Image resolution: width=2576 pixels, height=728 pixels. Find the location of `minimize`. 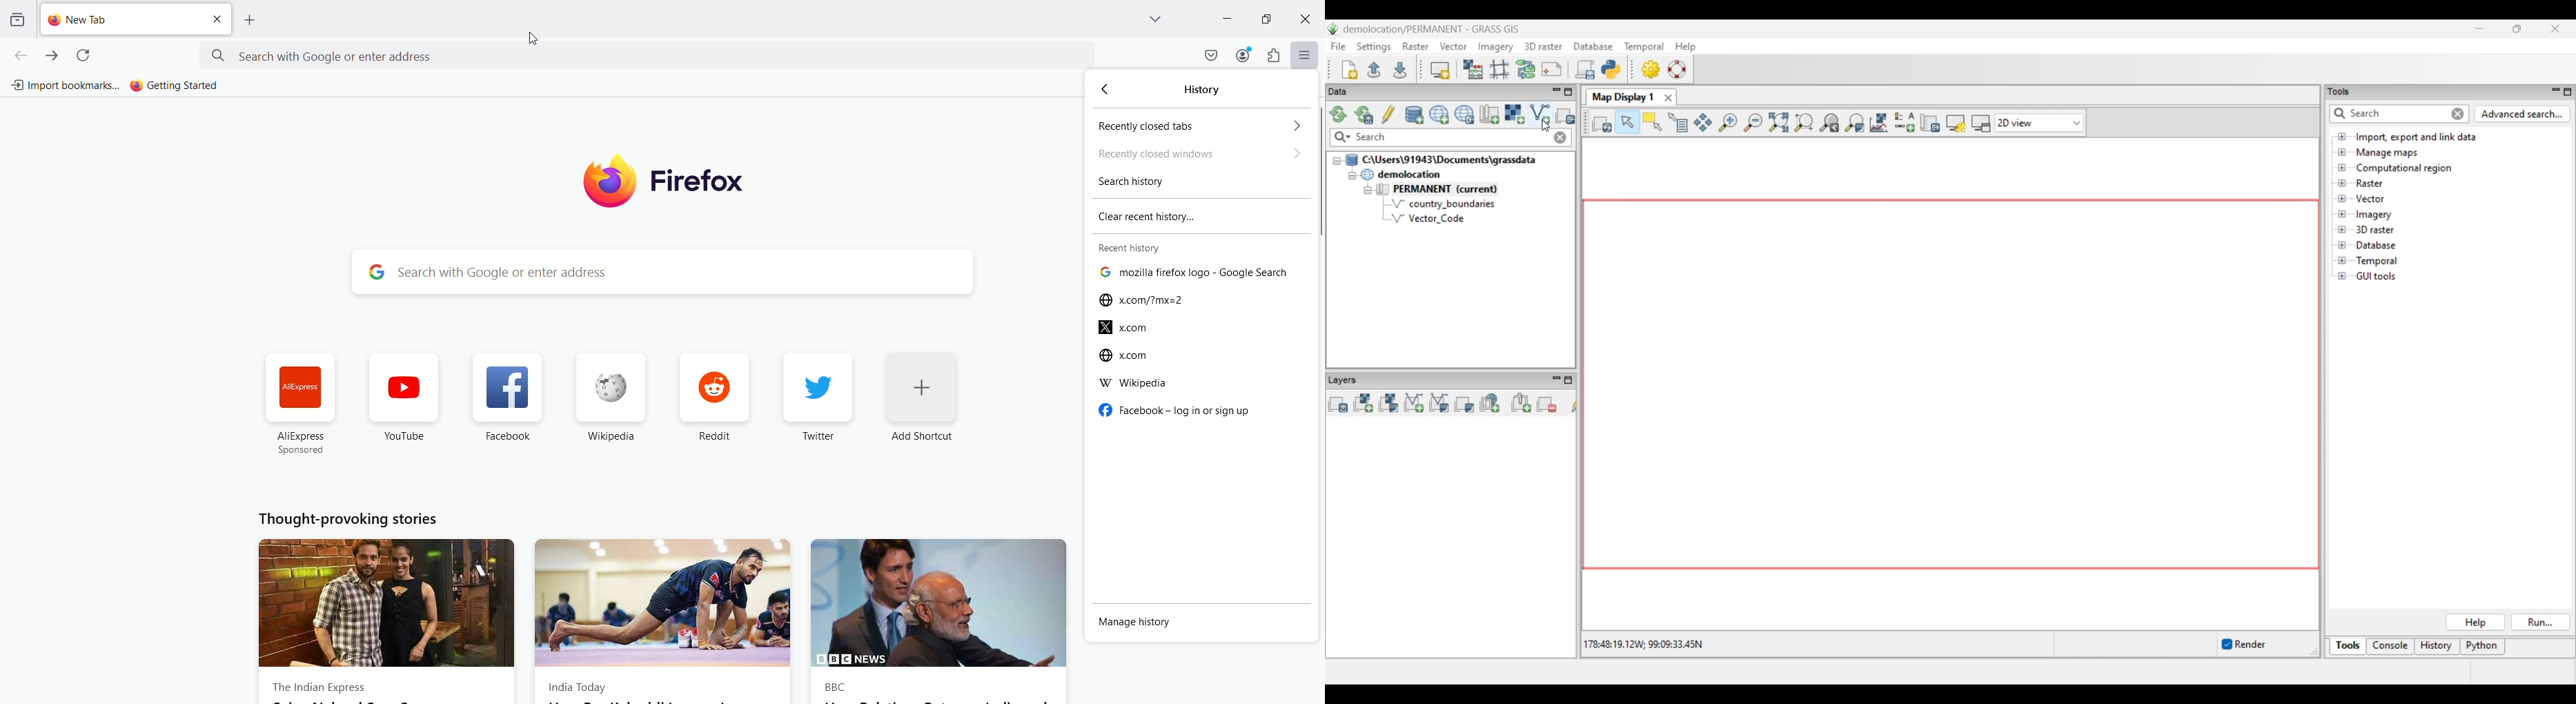

minimize is located at coordinates (1225, 18).